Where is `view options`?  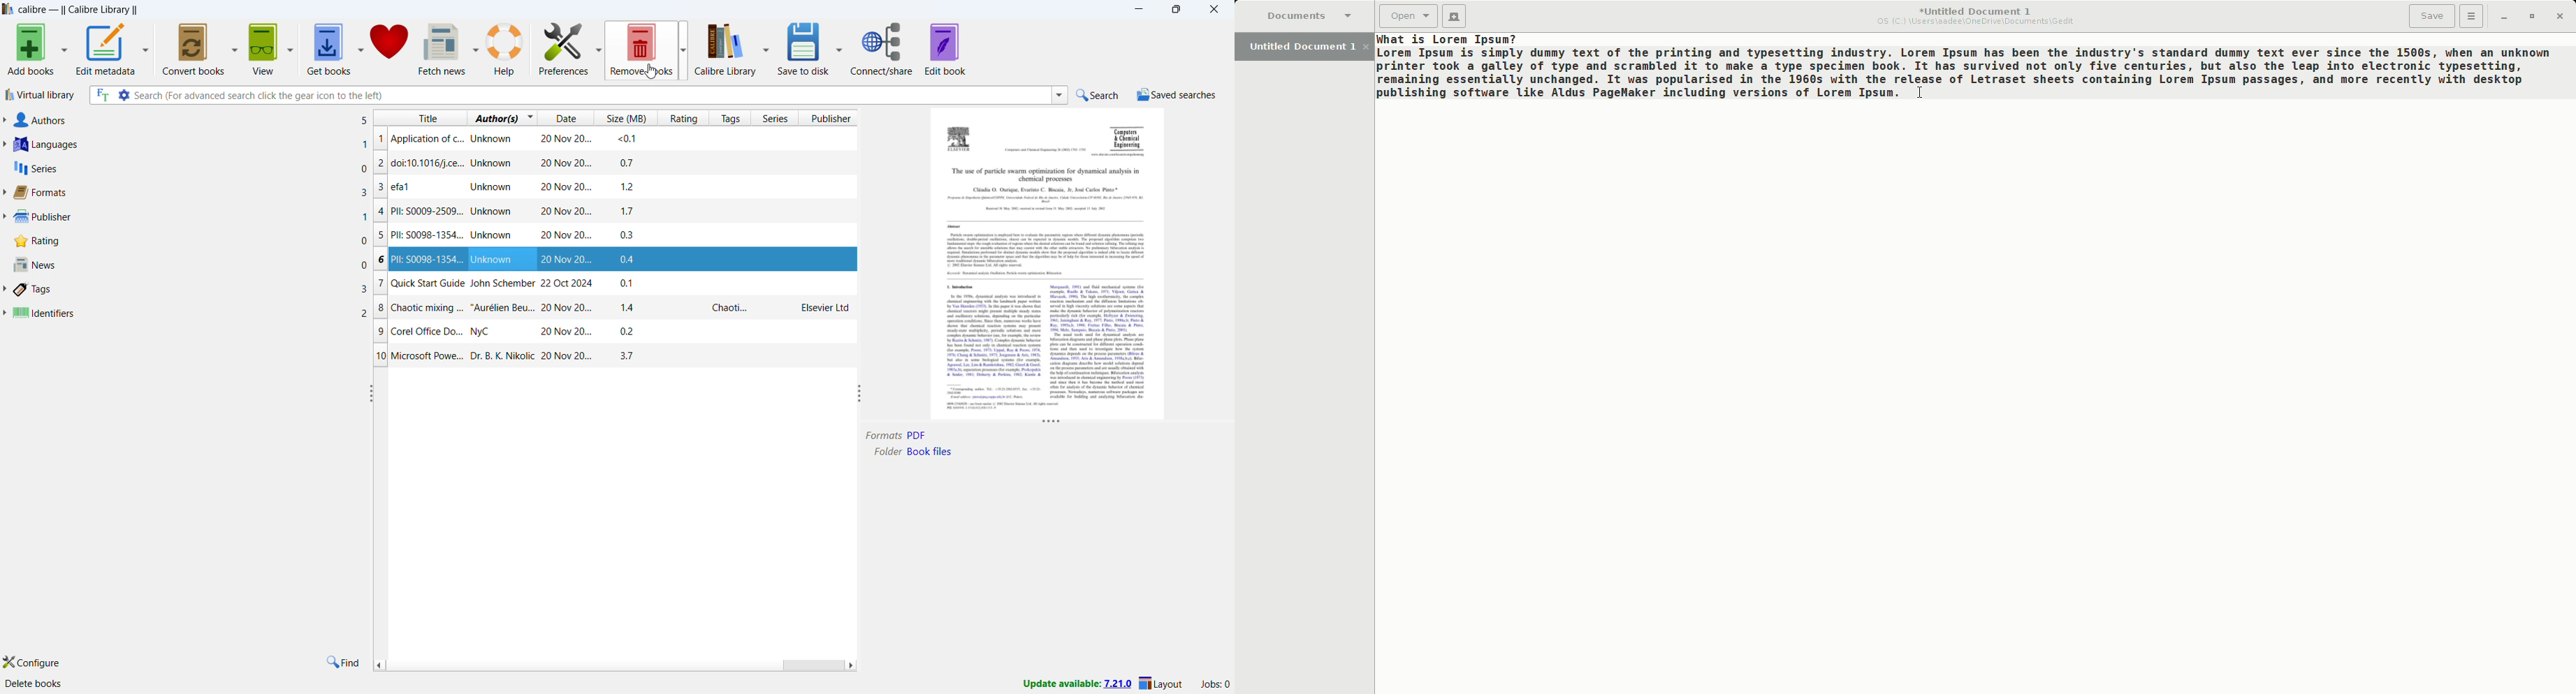 view options is located at coordinates (291, 47).